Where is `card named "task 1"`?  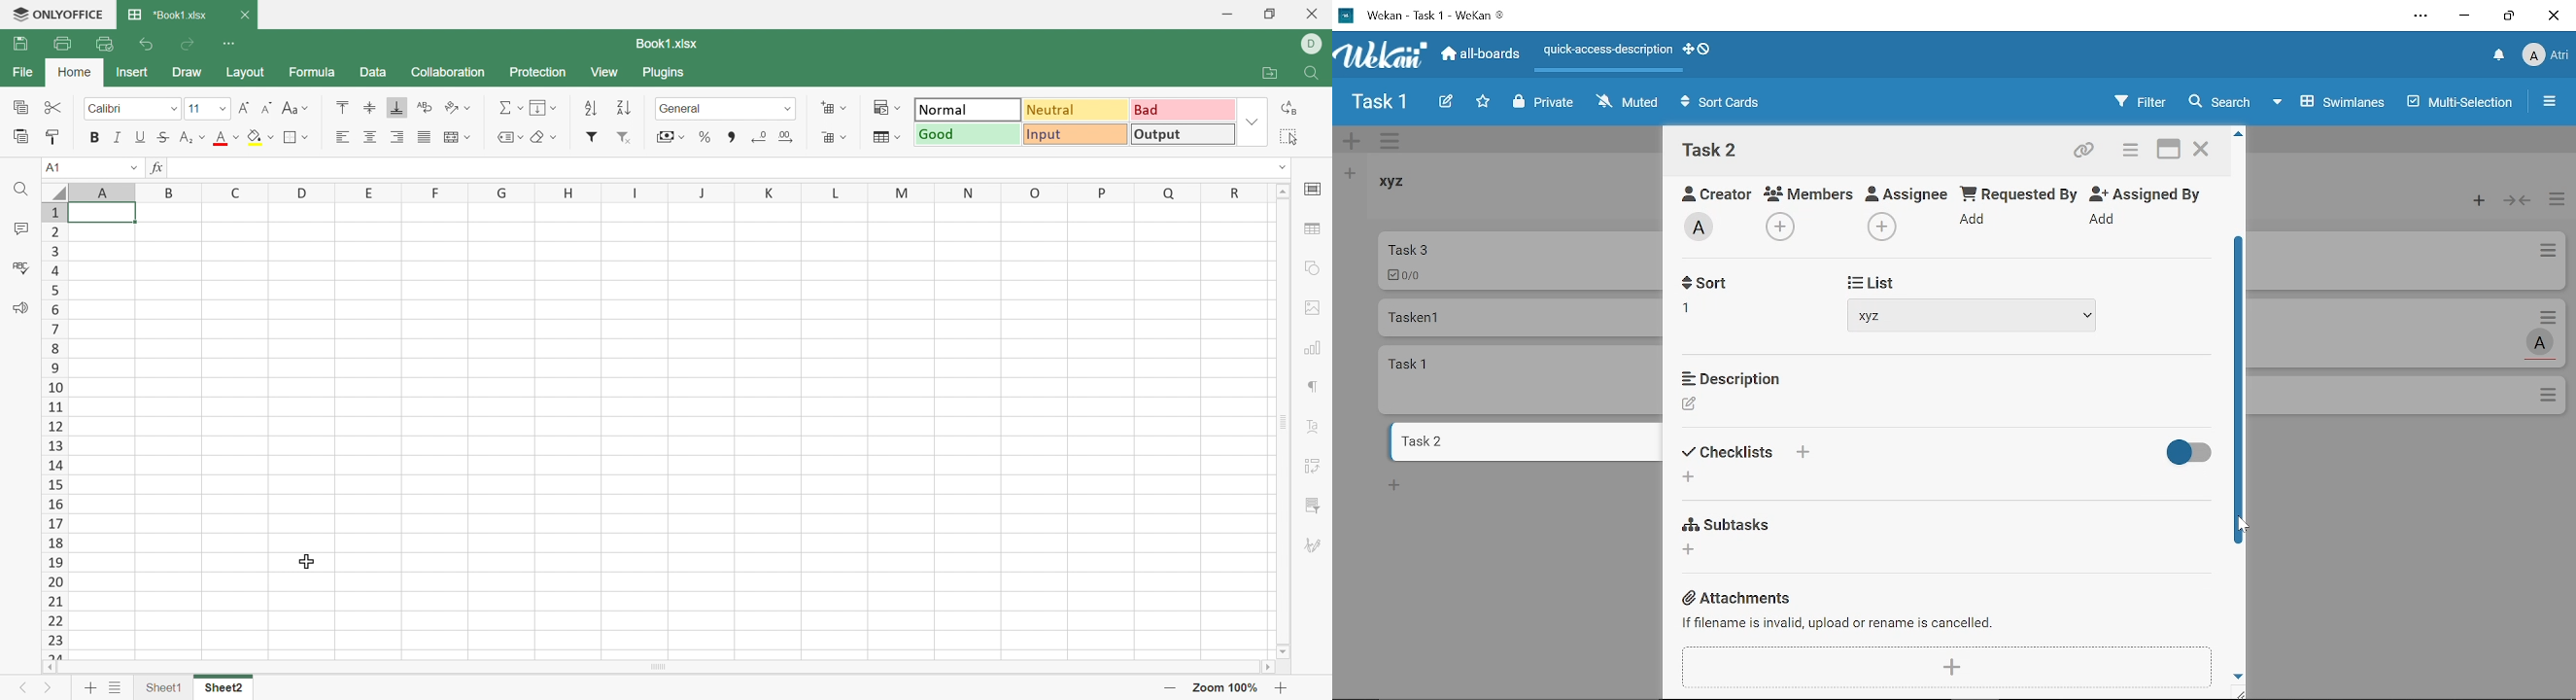
card named "task 1" is located at coordinates (1522, 379).